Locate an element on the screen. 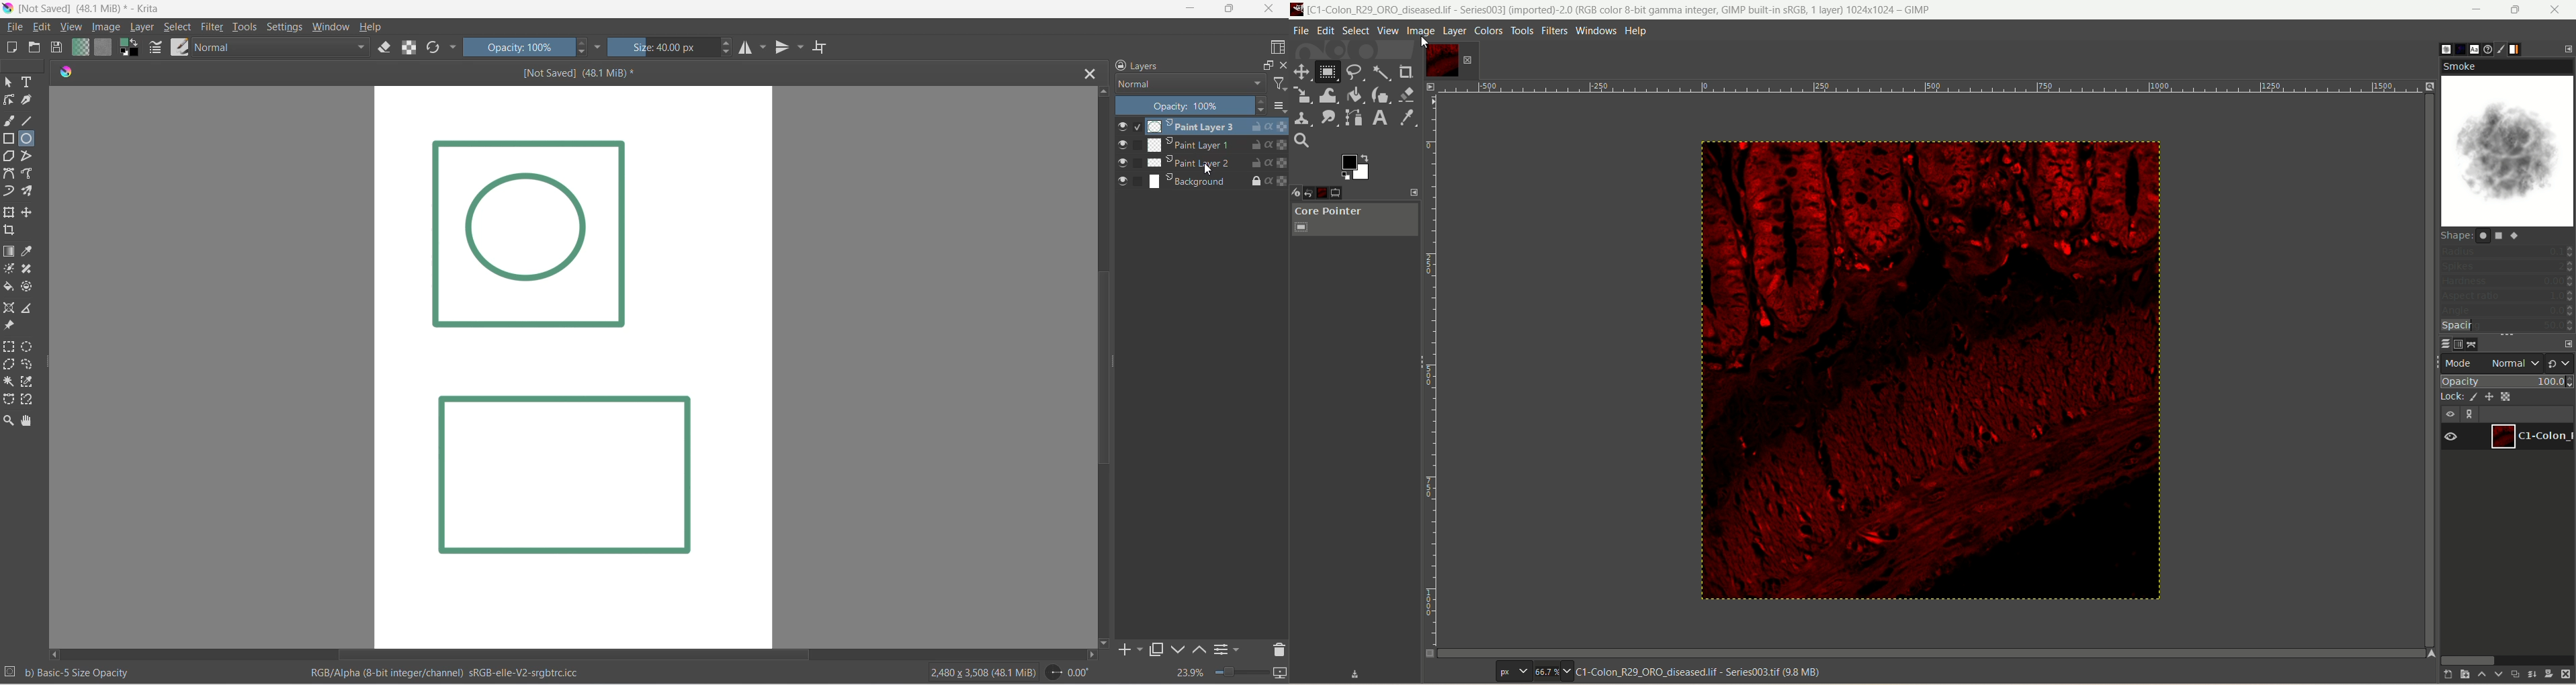  title is located at coordinates (1619, 10).